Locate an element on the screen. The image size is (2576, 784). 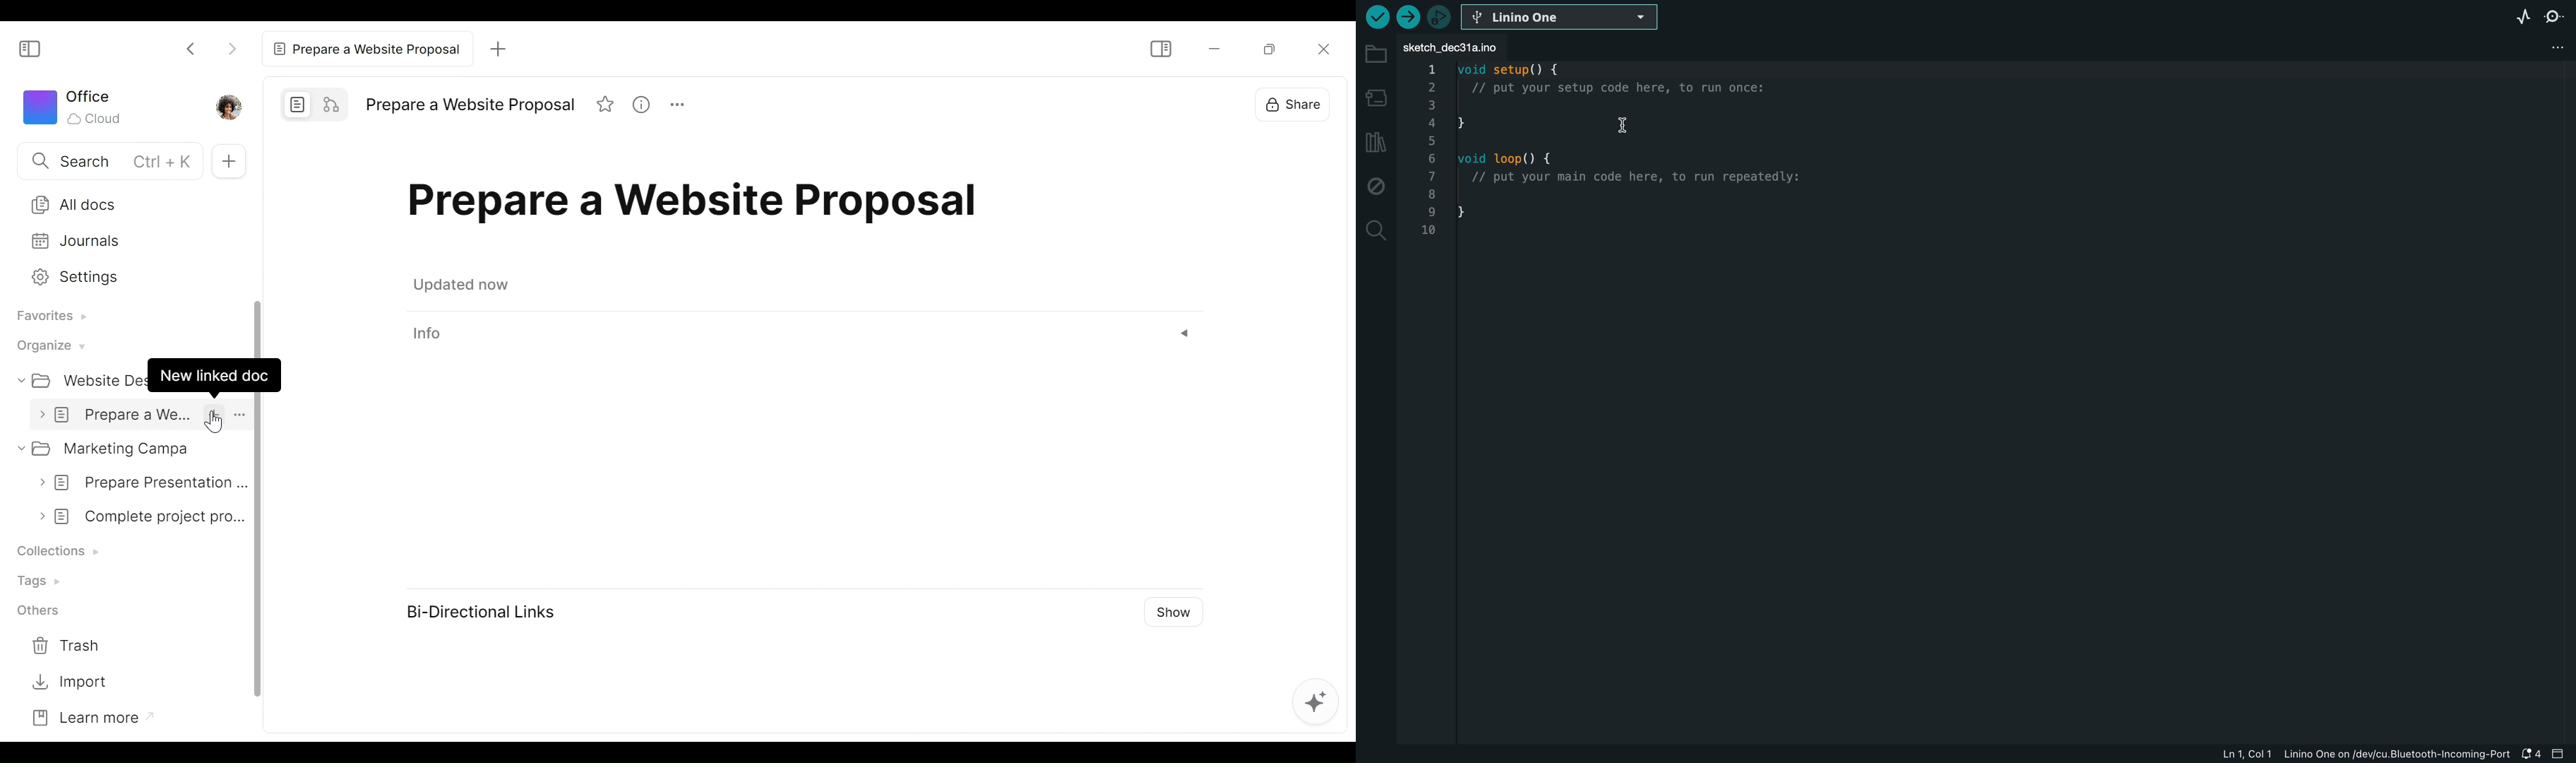
Bi-Directional Links is located at coordinates (487, 613).